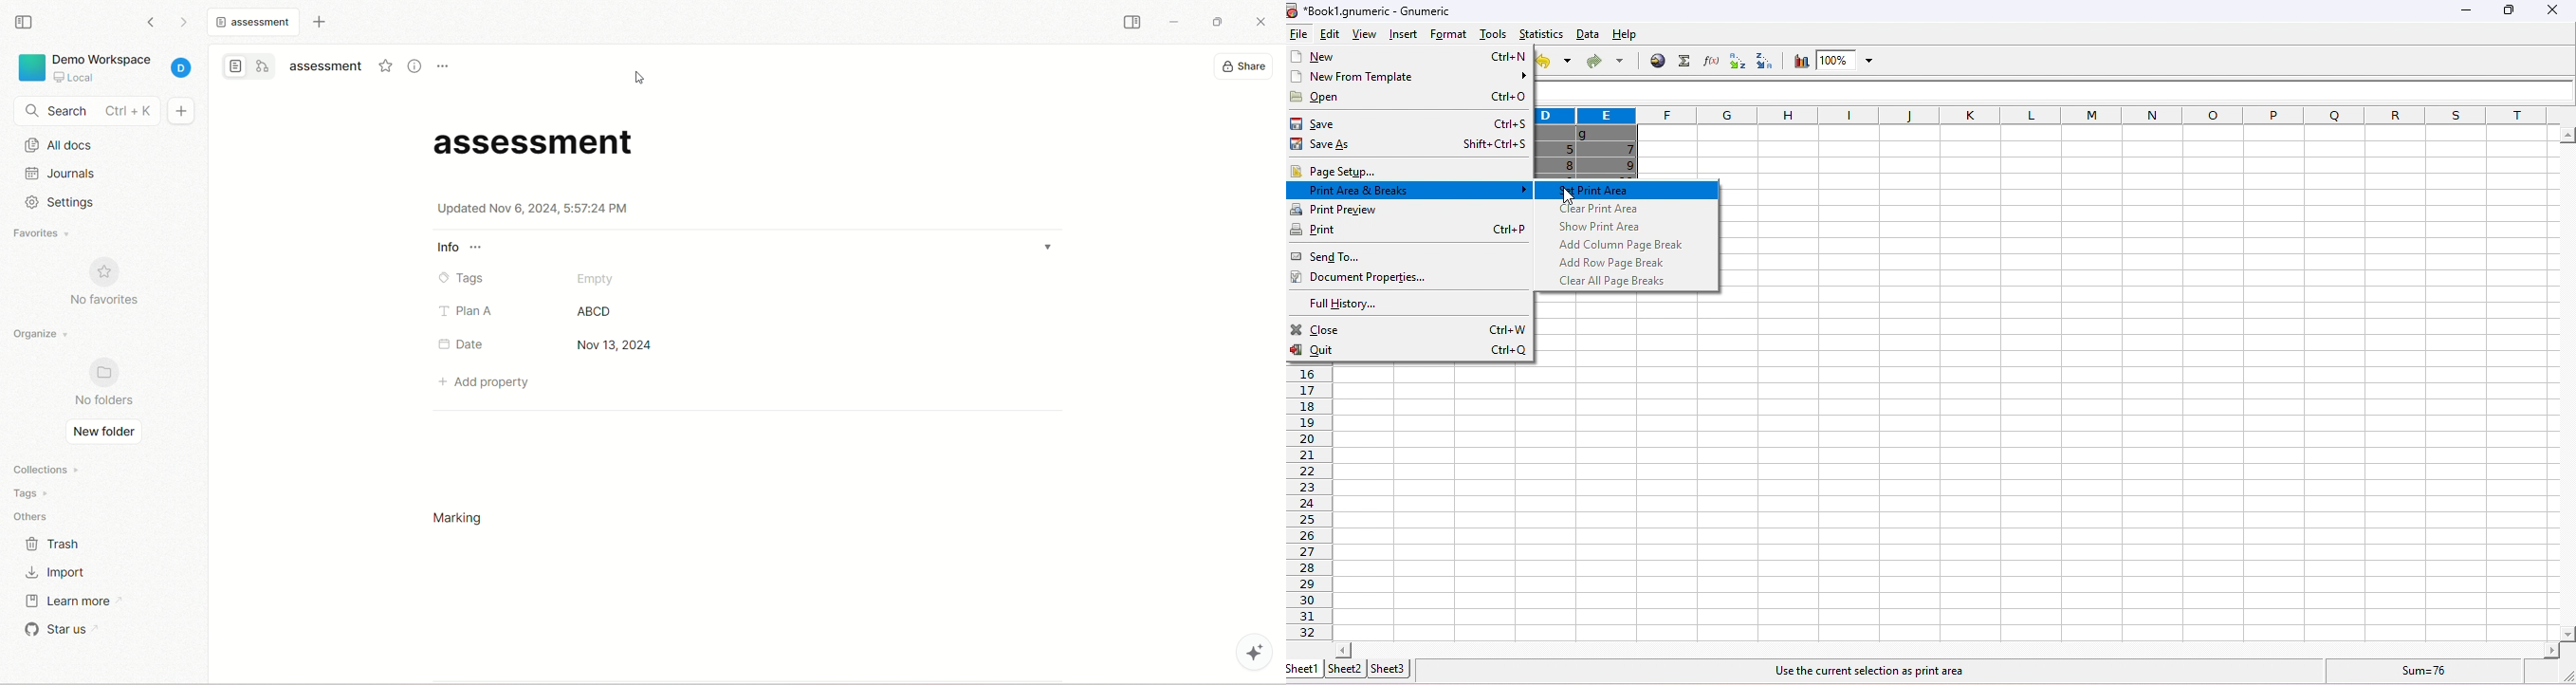 Image resolution: width=2576 pixels, height=700 pixels. I want to click on redo, so click(1604, 63).